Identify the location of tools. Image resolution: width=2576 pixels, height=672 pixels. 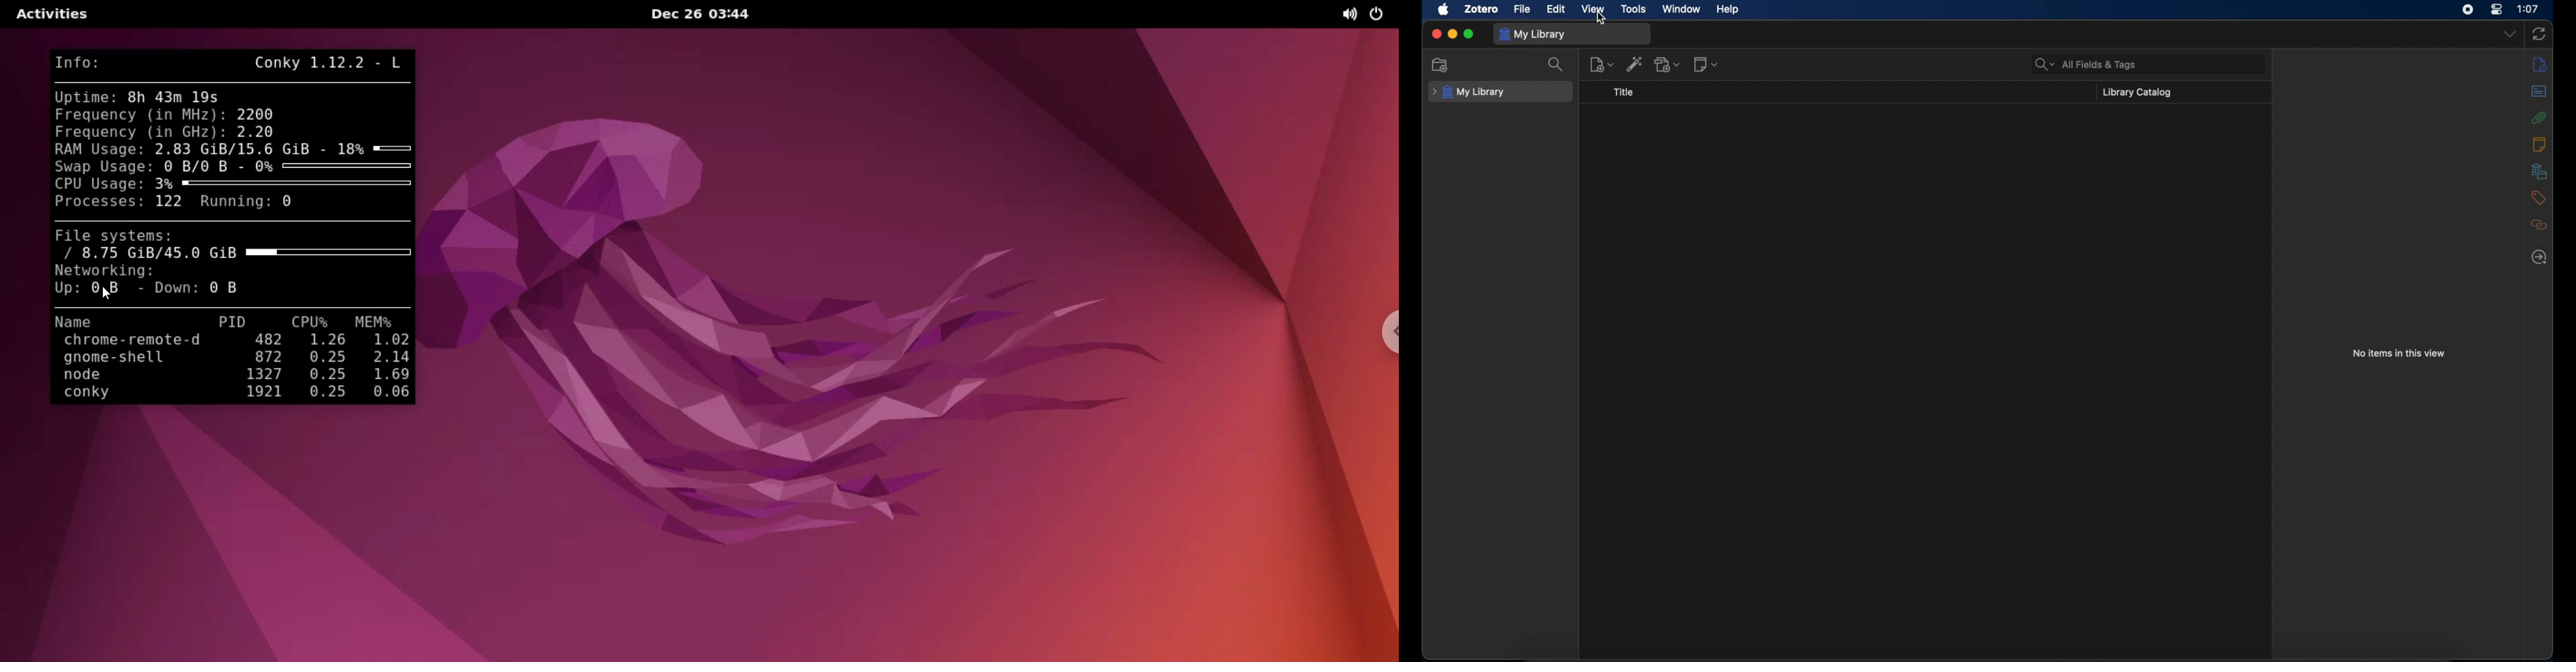
(1634, 9).